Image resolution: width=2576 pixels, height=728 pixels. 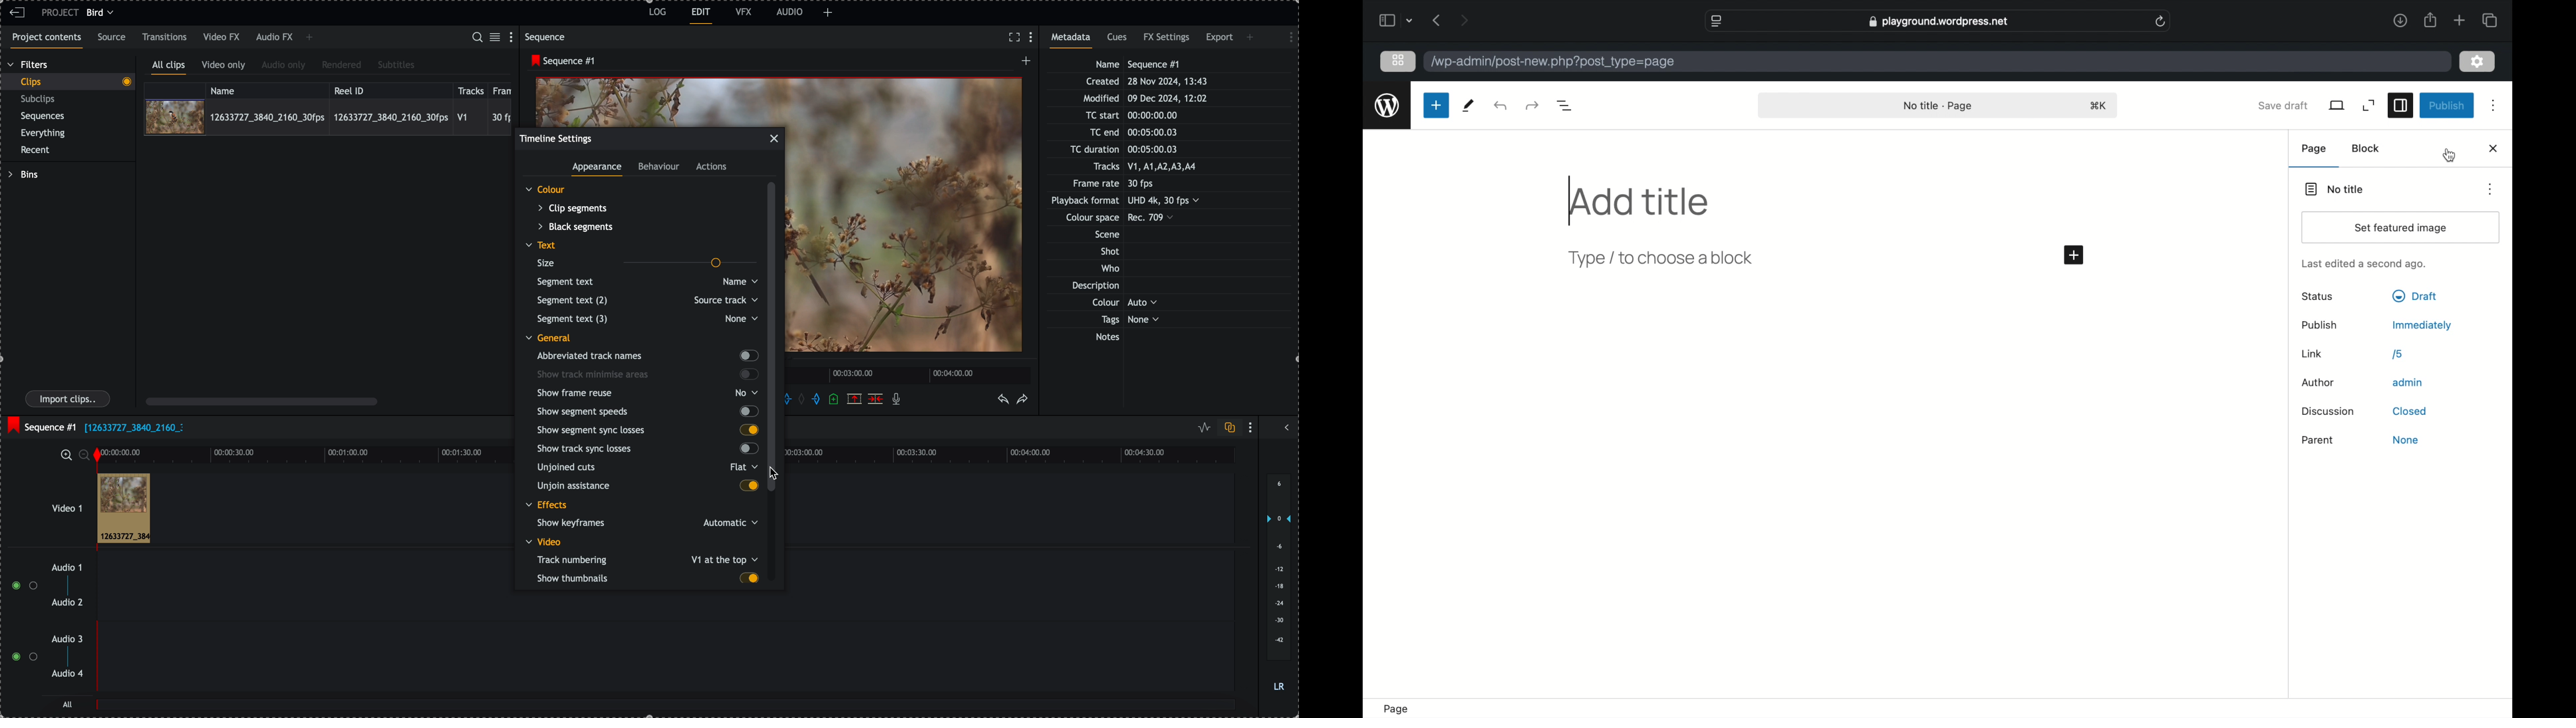 What do you see at coordinates (1252, 37) in the screenshot?
I see `add panel` at bounding box center [1252, 37].